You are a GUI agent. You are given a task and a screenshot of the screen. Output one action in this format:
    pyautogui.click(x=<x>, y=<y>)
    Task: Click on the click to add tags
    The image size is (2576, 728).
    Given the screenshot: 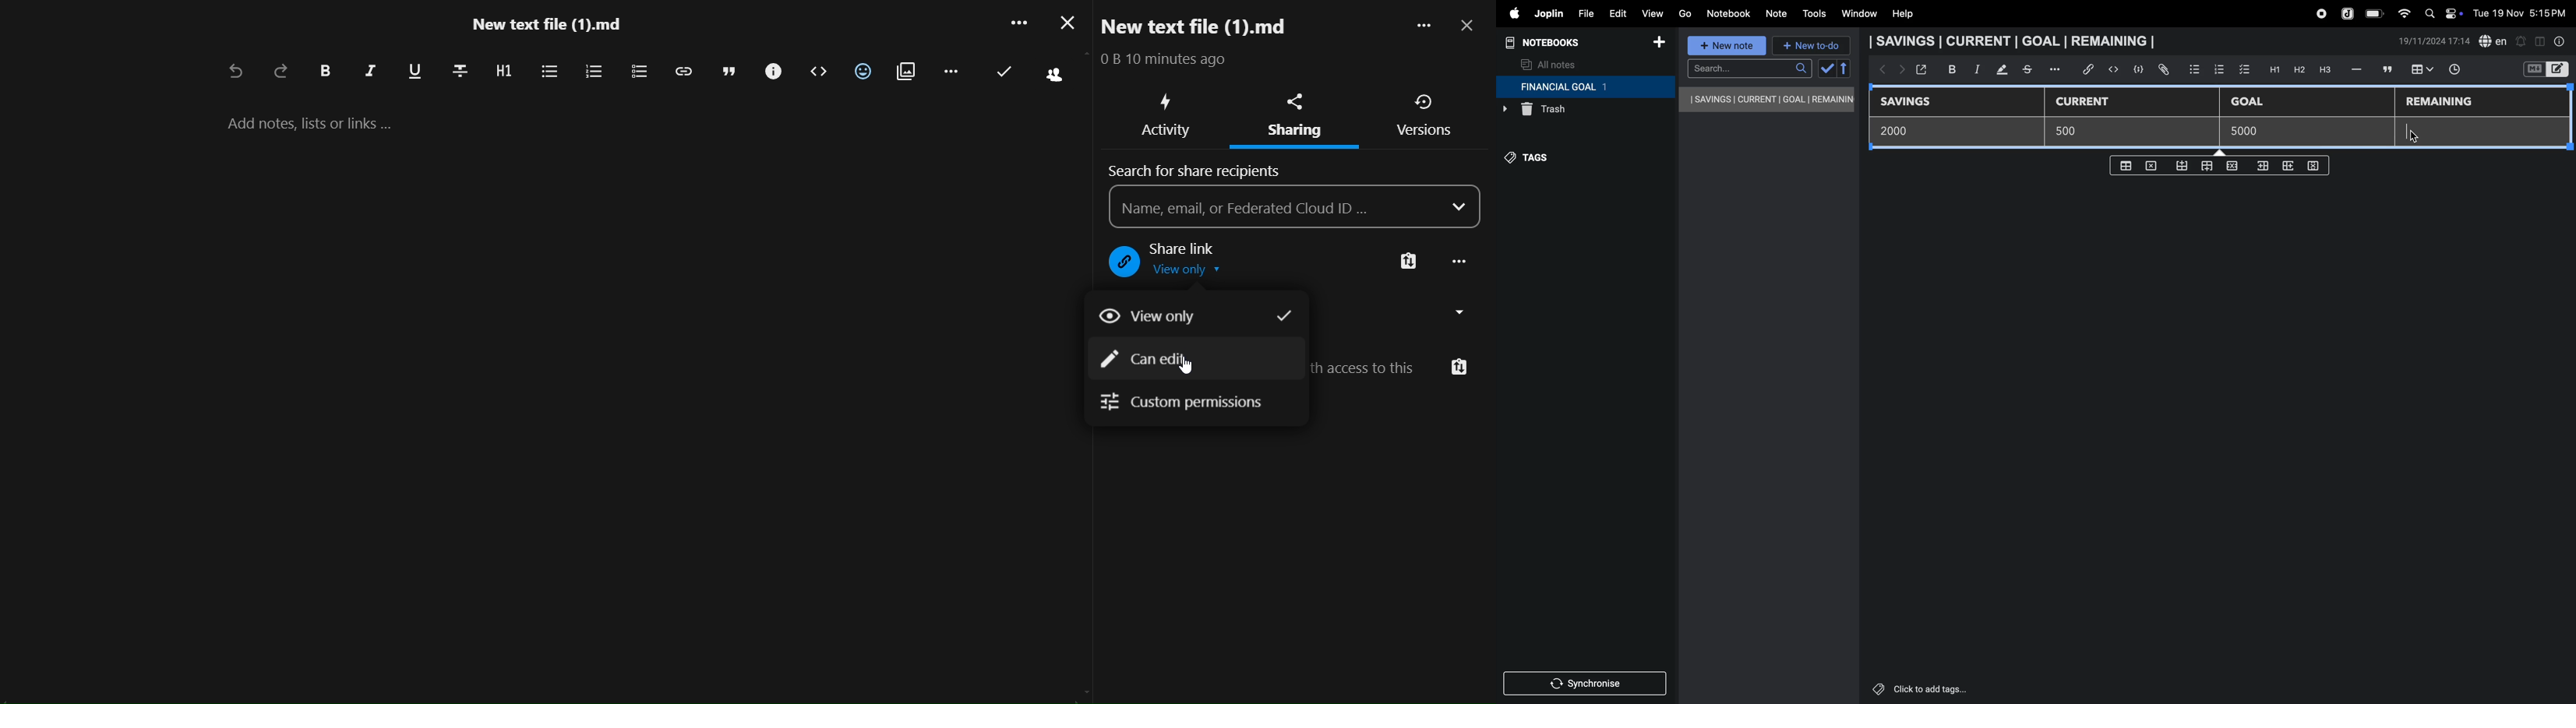 What is the action you would take?
    pyautogui.click(x=1943, y=688)
    